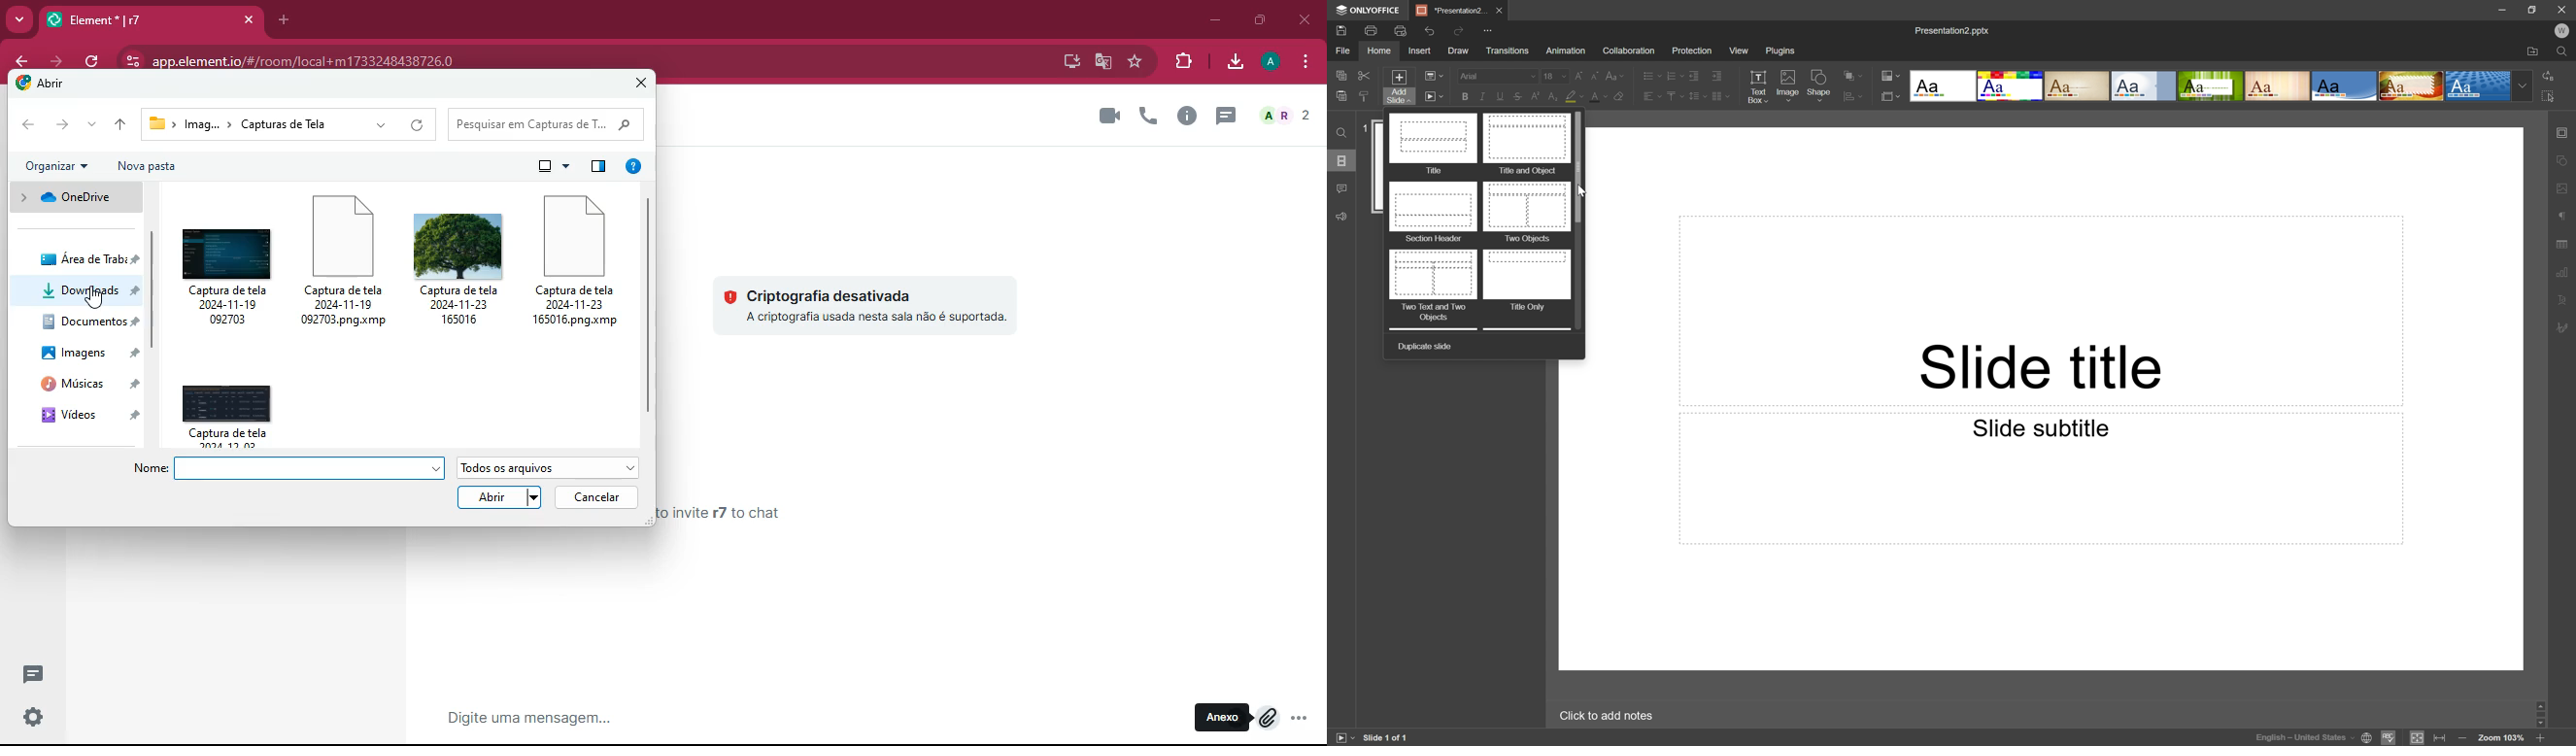  What do you see at coordinates (2505, 7) in the screenshot?
I see `Minimize` at bounding box center [2505, 7].